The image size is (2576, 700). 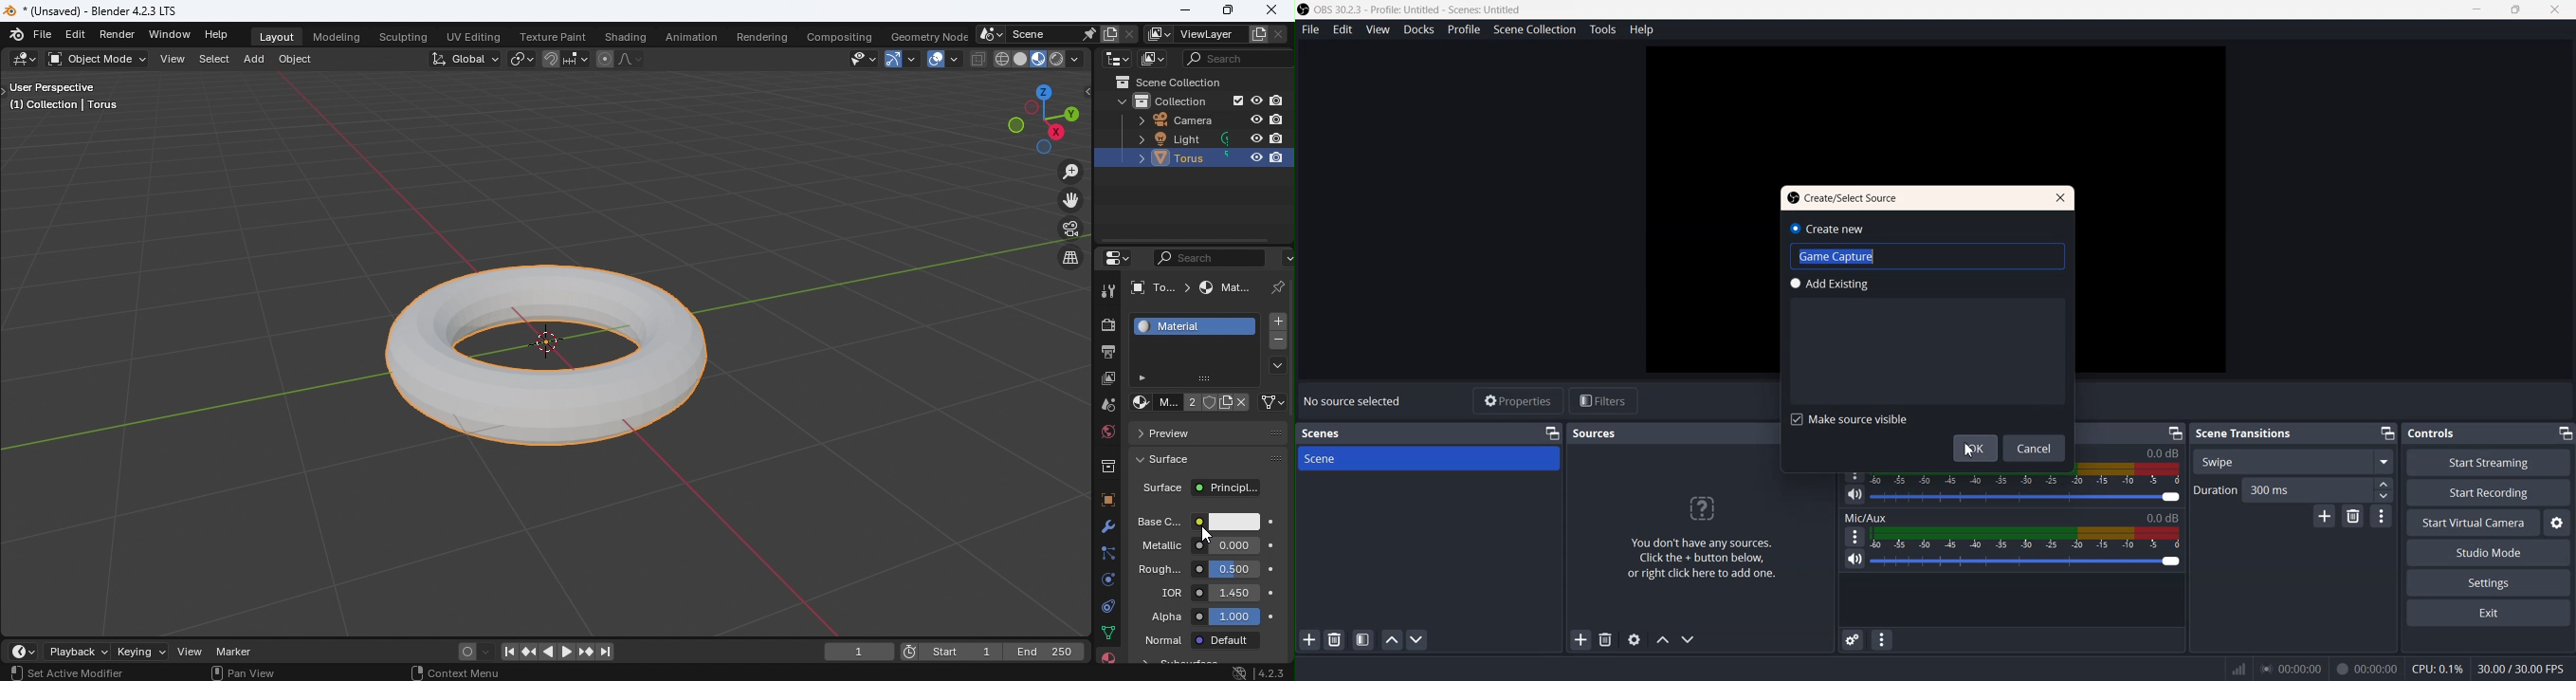 What do you see at coordinates (2489, 582) in the screenshot?
I see `Settings` at bounding box center [2489, 582].